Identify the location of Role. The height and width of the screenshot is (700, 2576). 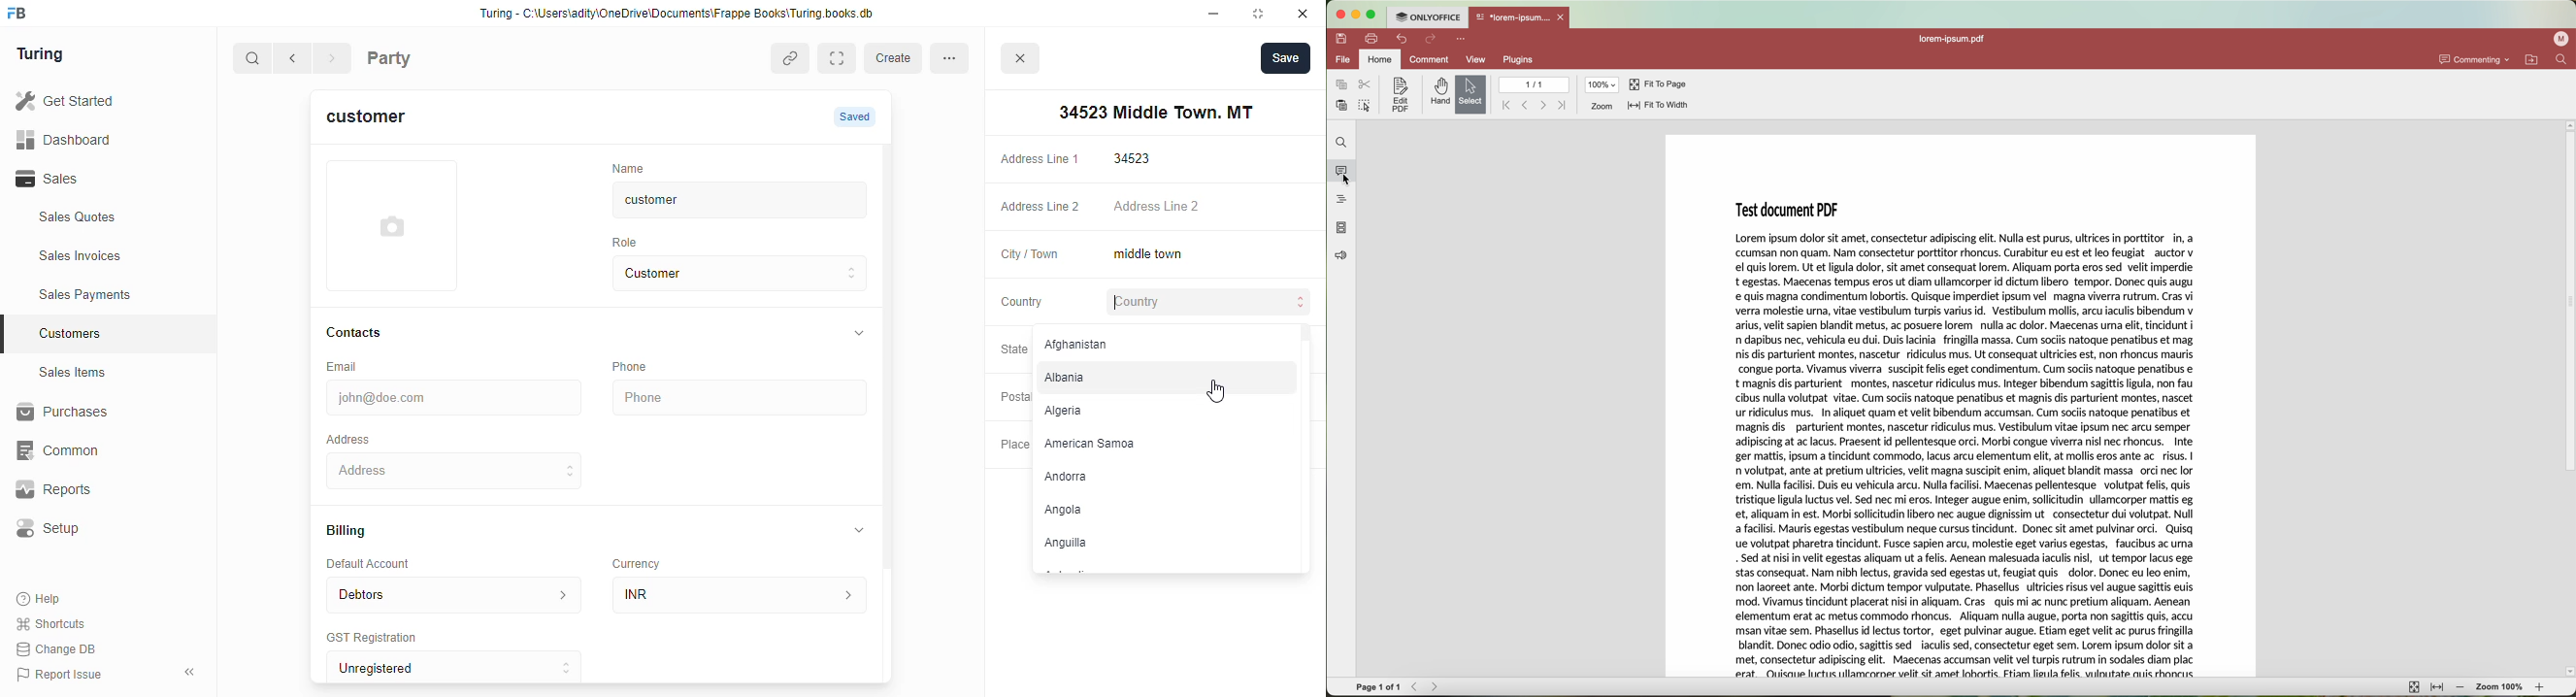
(631, 242).